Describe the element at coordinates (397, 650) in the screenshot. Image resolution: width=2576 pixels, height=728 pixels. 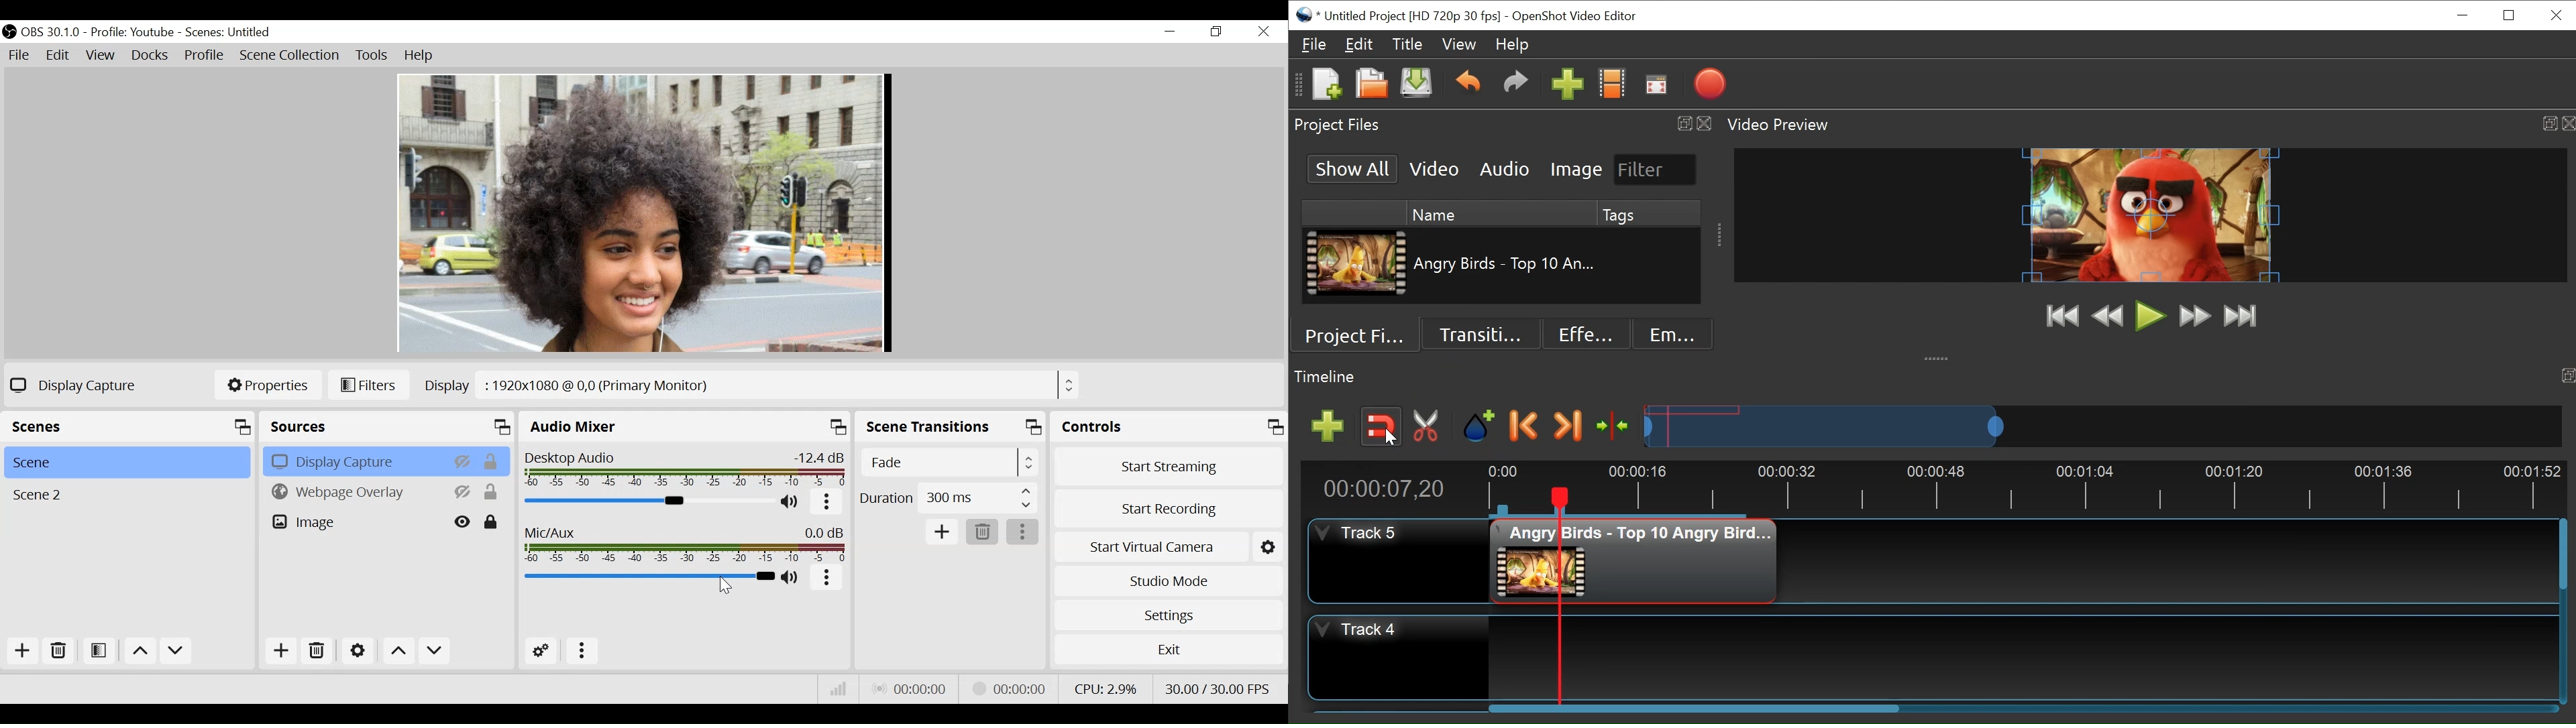
I see `Move up` at that location.